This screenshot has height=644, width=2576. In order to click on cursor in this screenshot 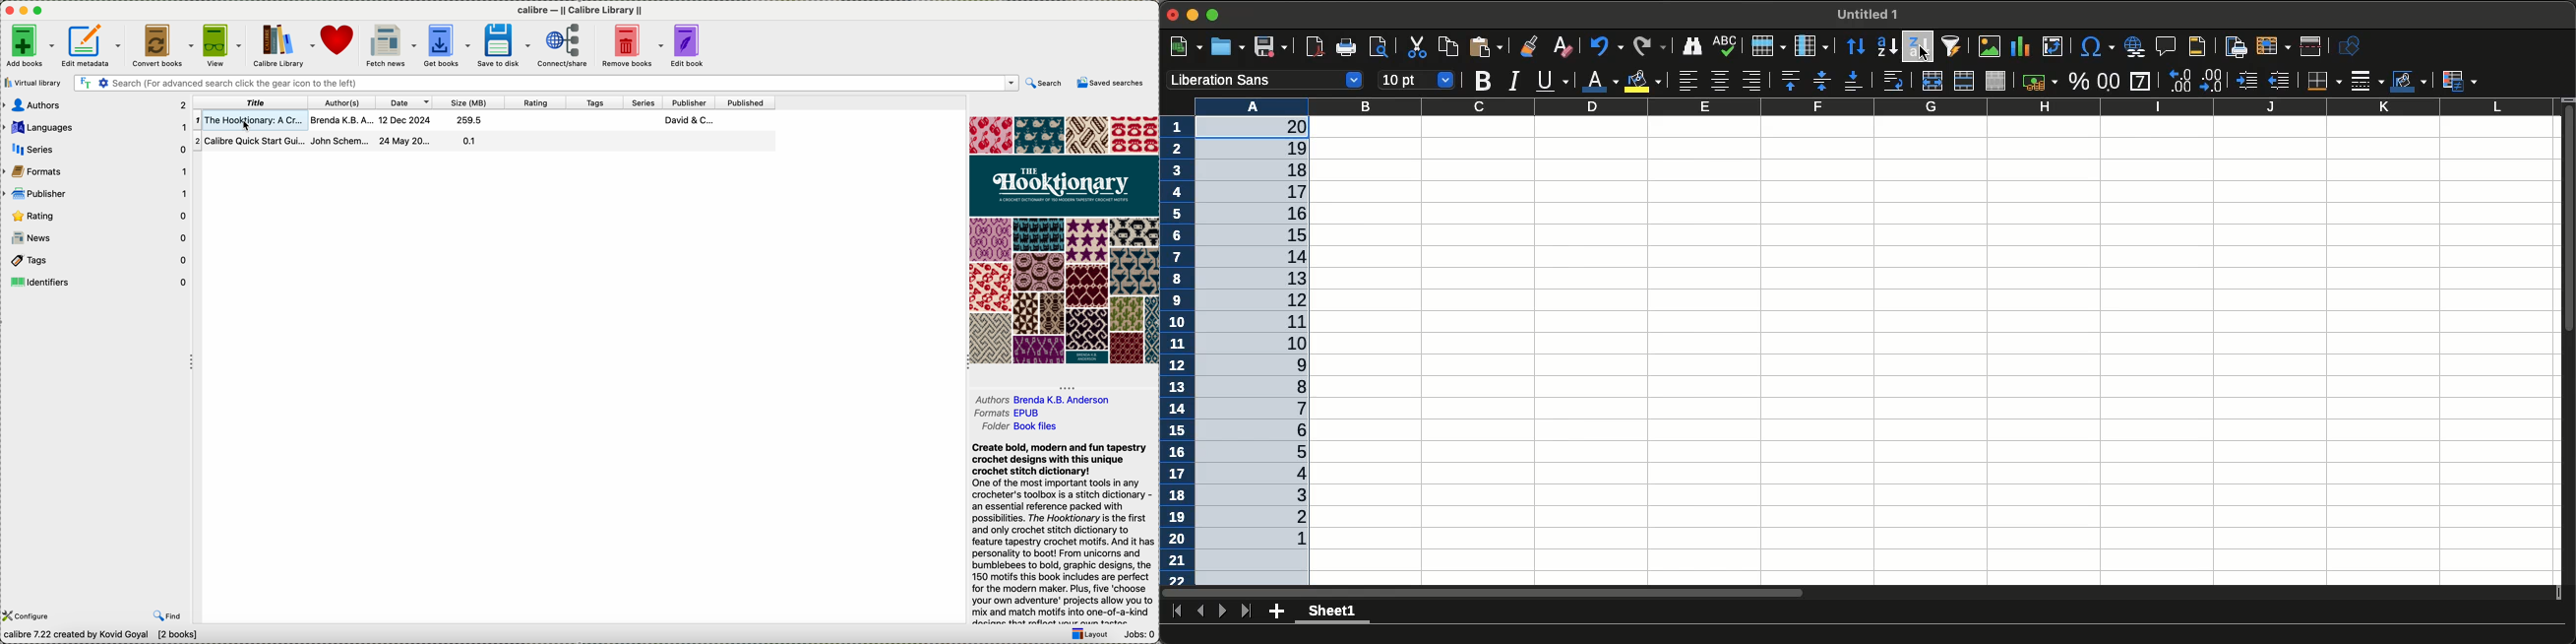, I will do `click(249, 125)`.